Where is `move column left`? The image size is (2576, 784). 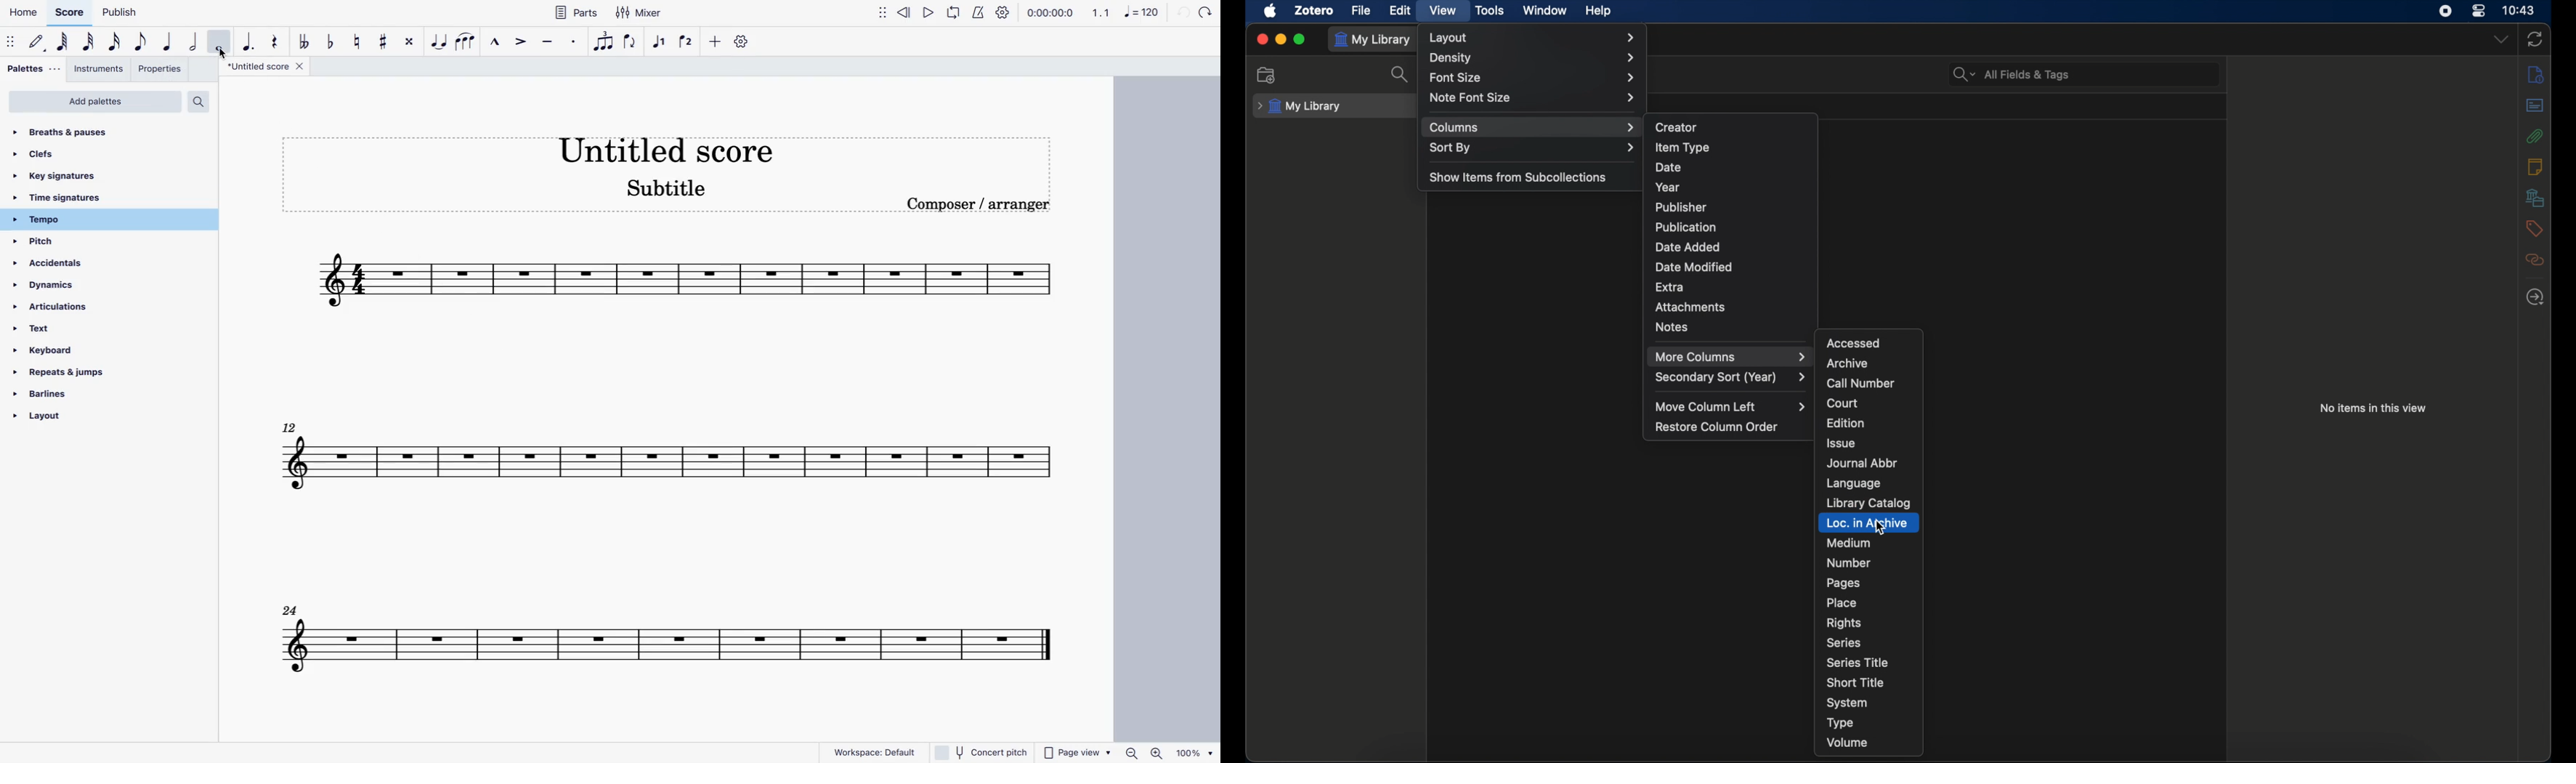 move column left is located at coordinates (1732, 406).